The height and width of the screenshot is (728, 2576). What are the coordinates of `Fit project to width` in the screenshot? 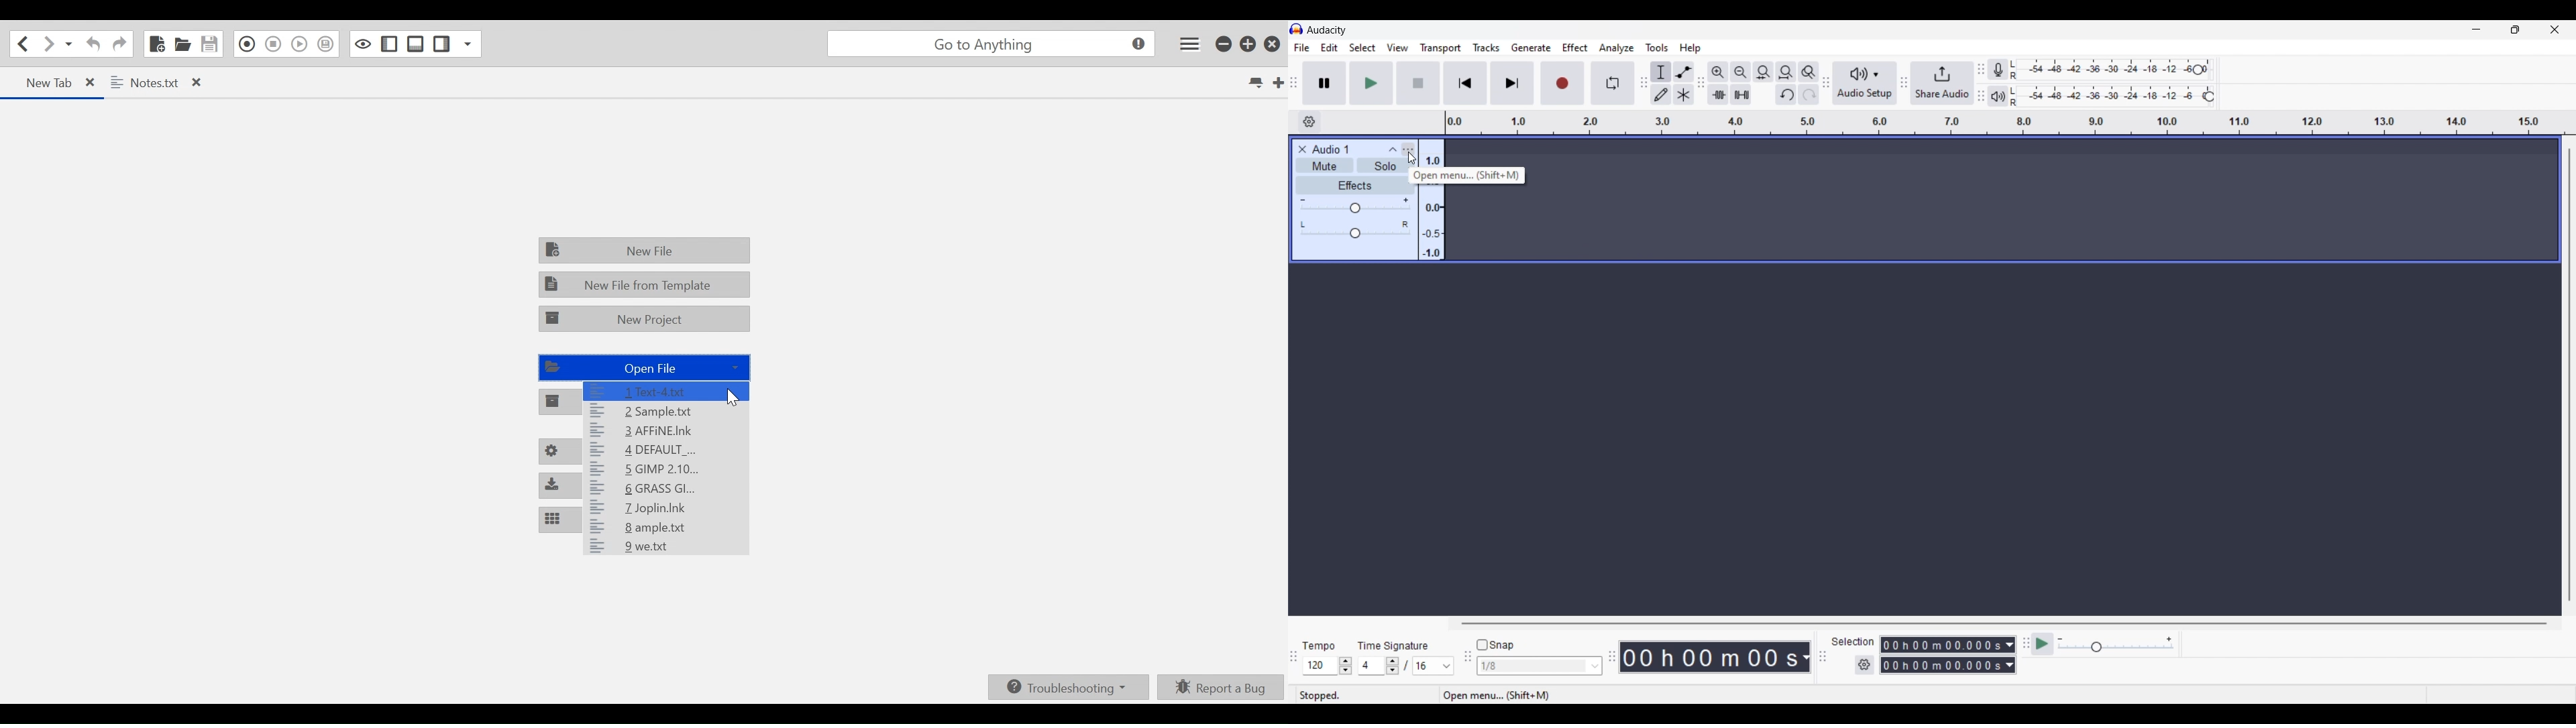 It's located at (1786, 72).